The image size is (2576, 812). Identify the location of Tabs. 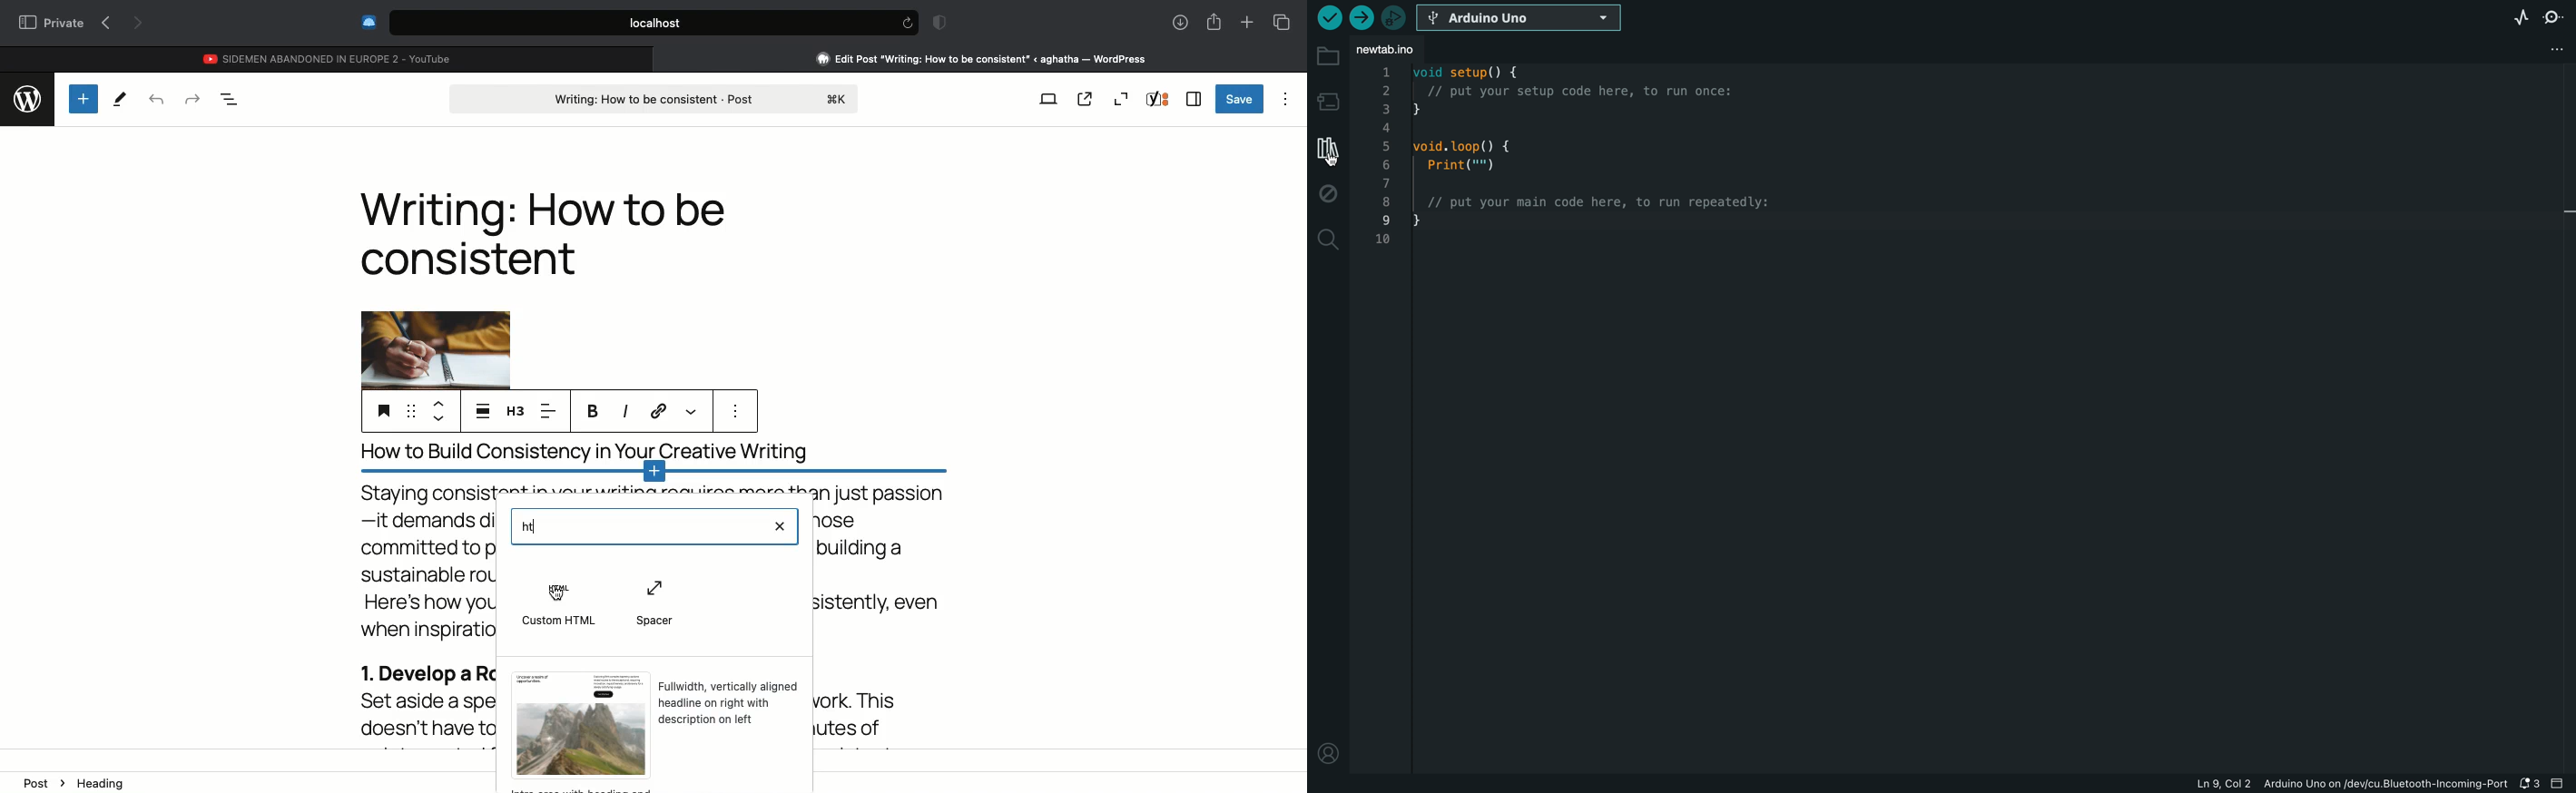
(1282, 22).